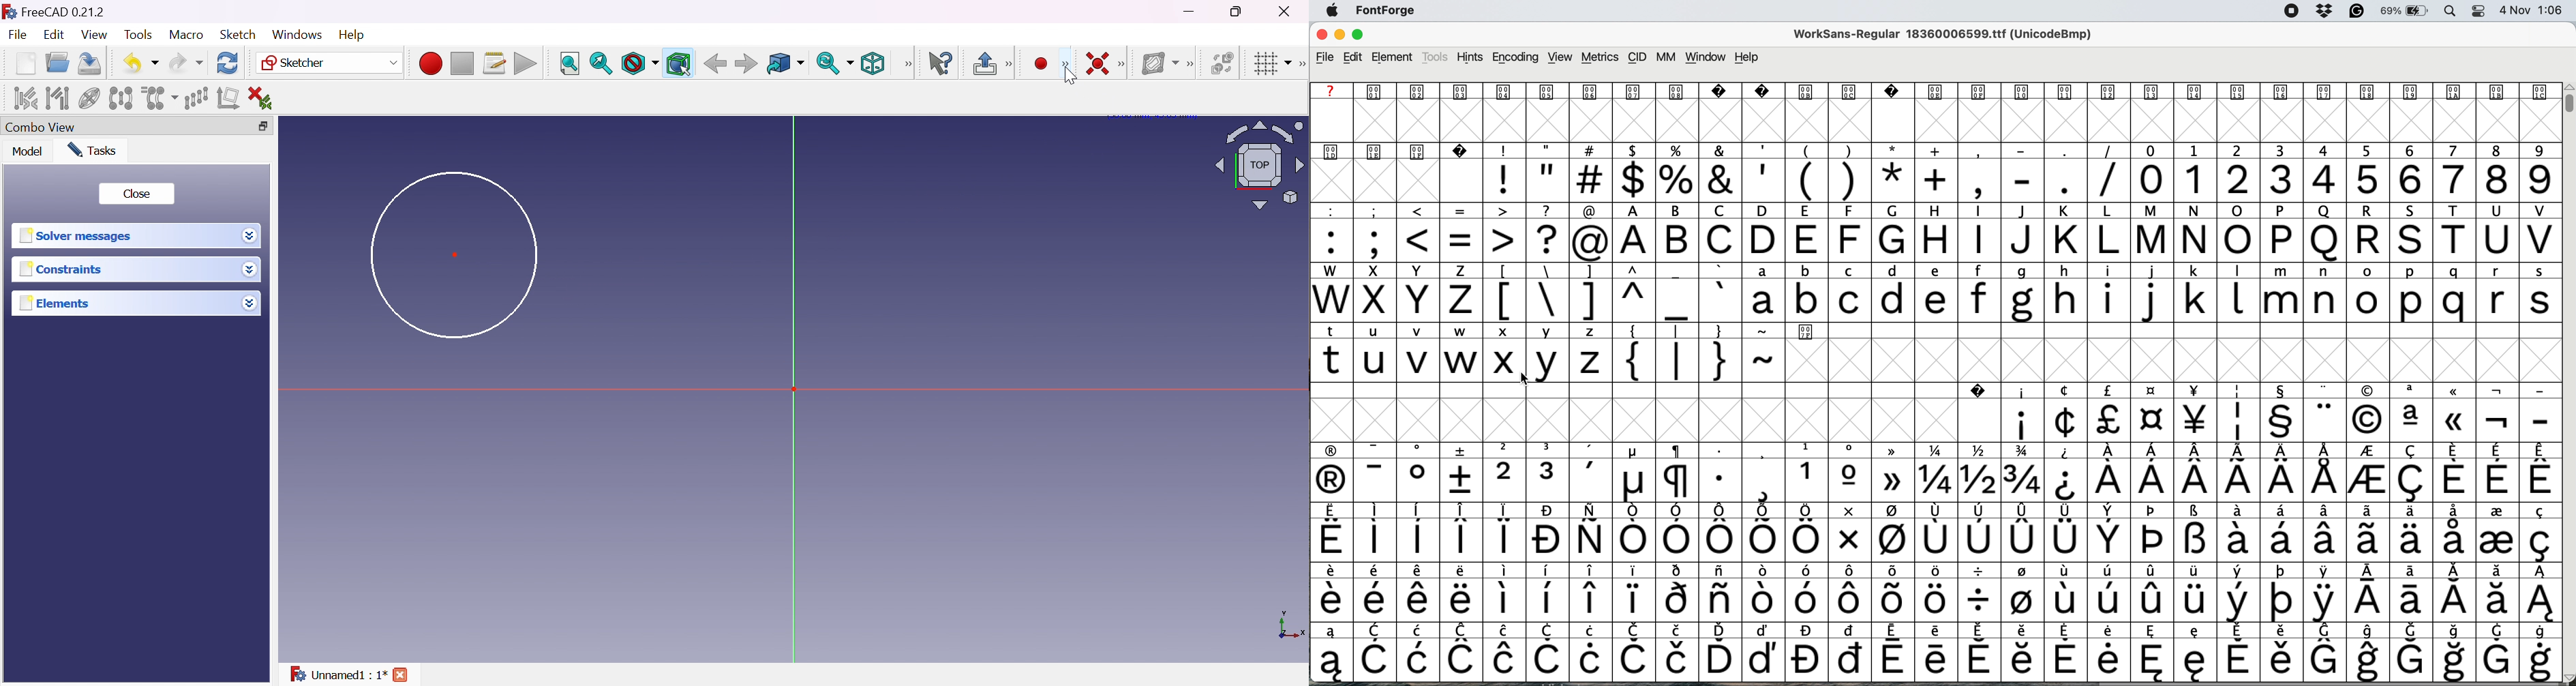 This screenshot has width=2576, height=700. I want to click on Forward, so click(746, 65).